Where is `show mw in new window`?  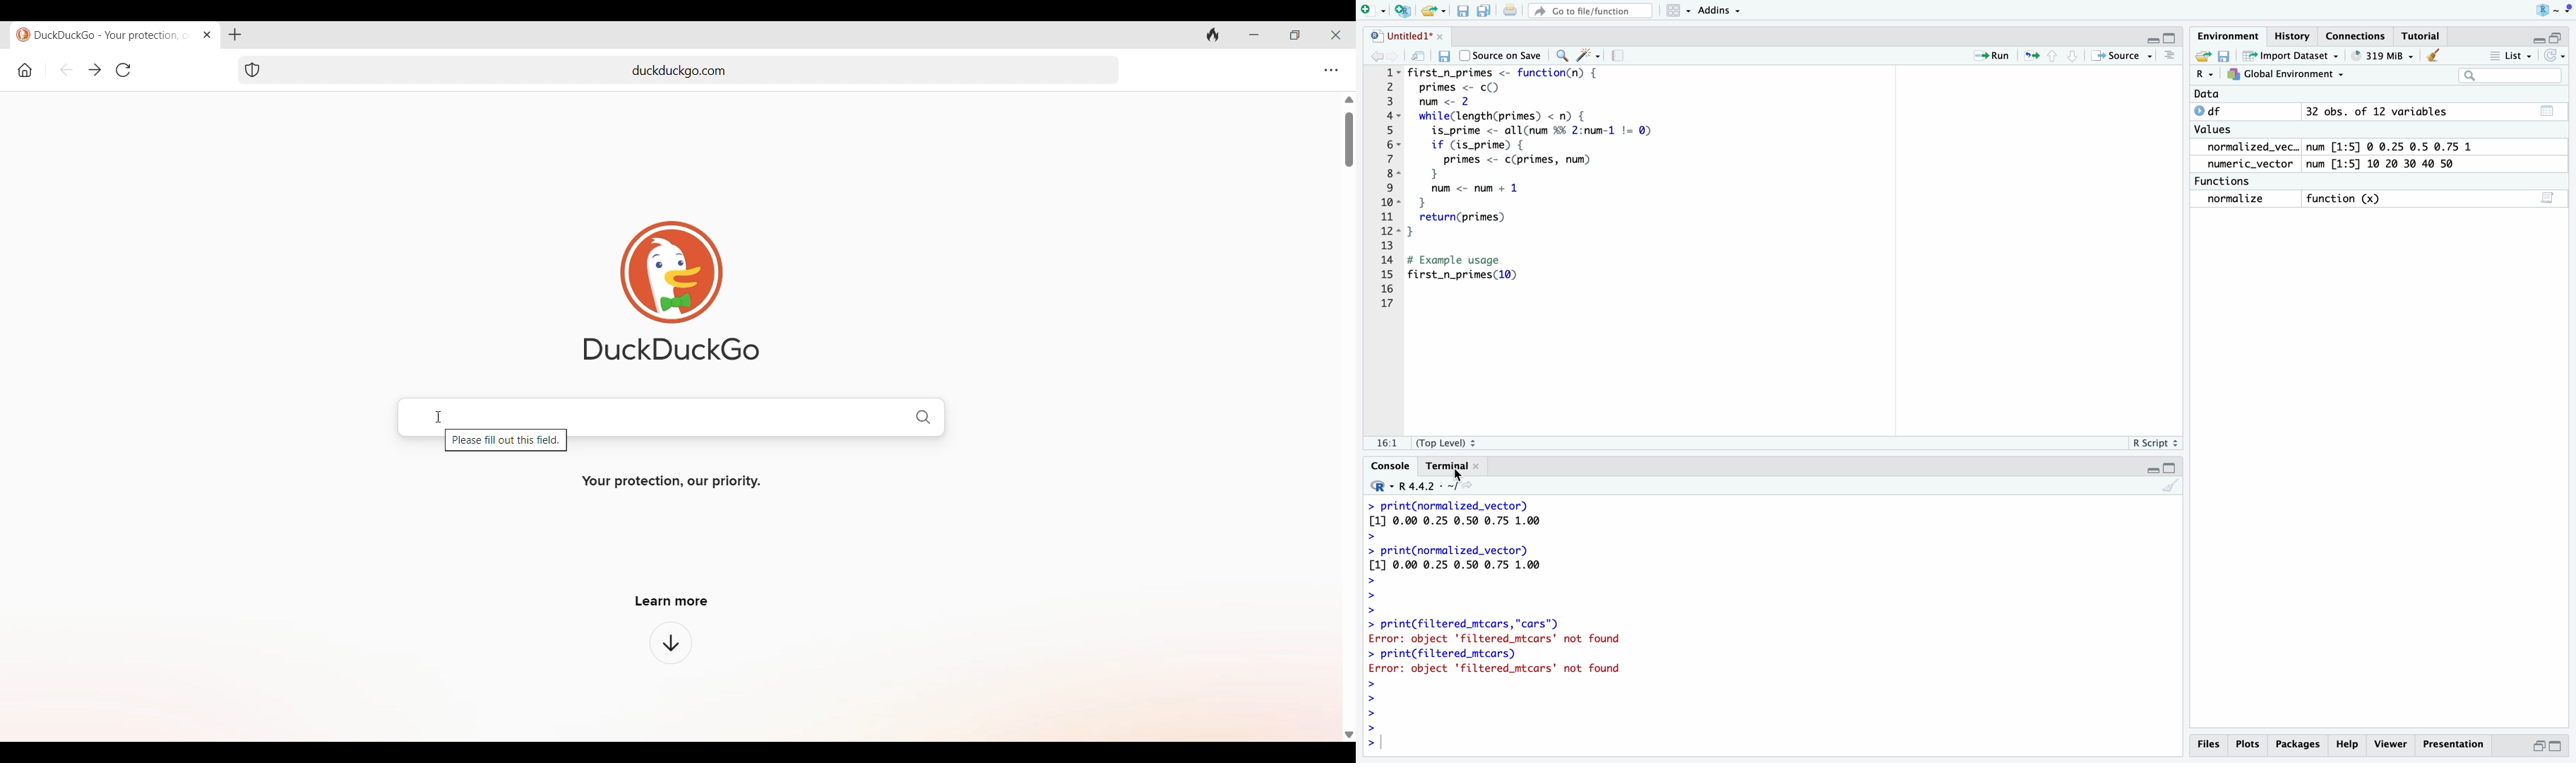
show mw in new window is located at coordinates (1420, 53).